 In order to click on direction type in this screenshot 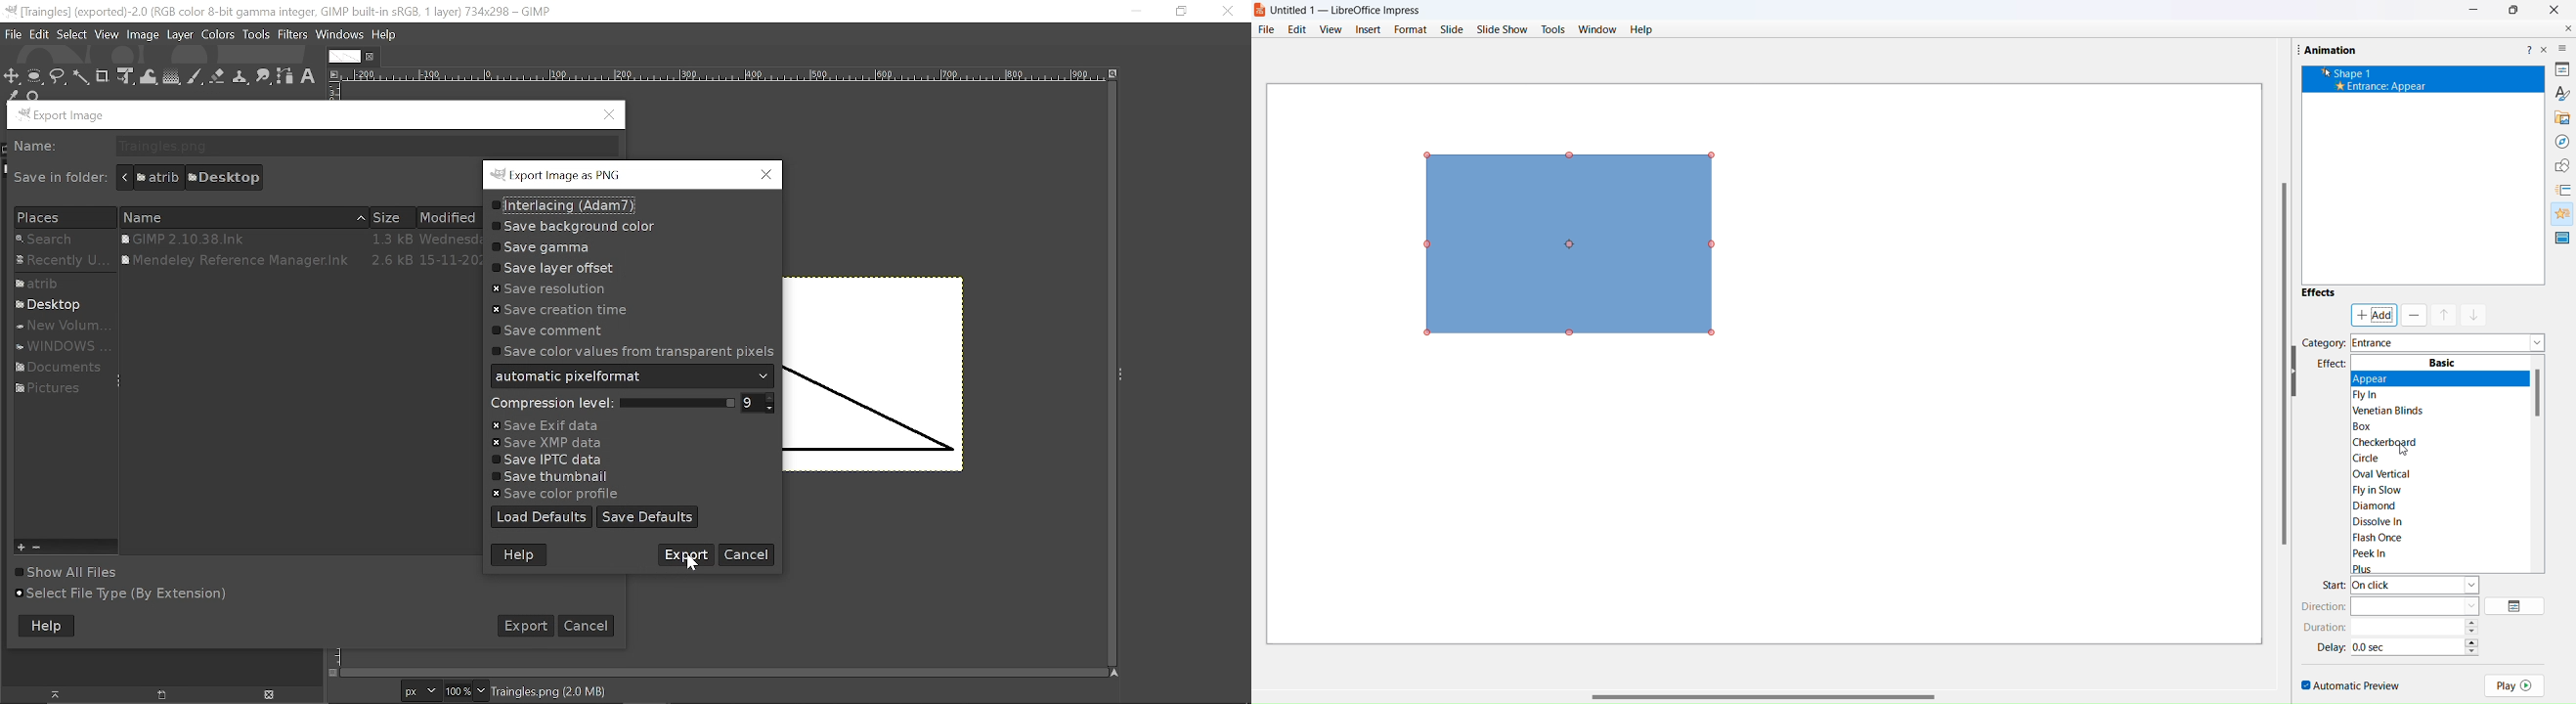, I will do `click(2415, 605)`.